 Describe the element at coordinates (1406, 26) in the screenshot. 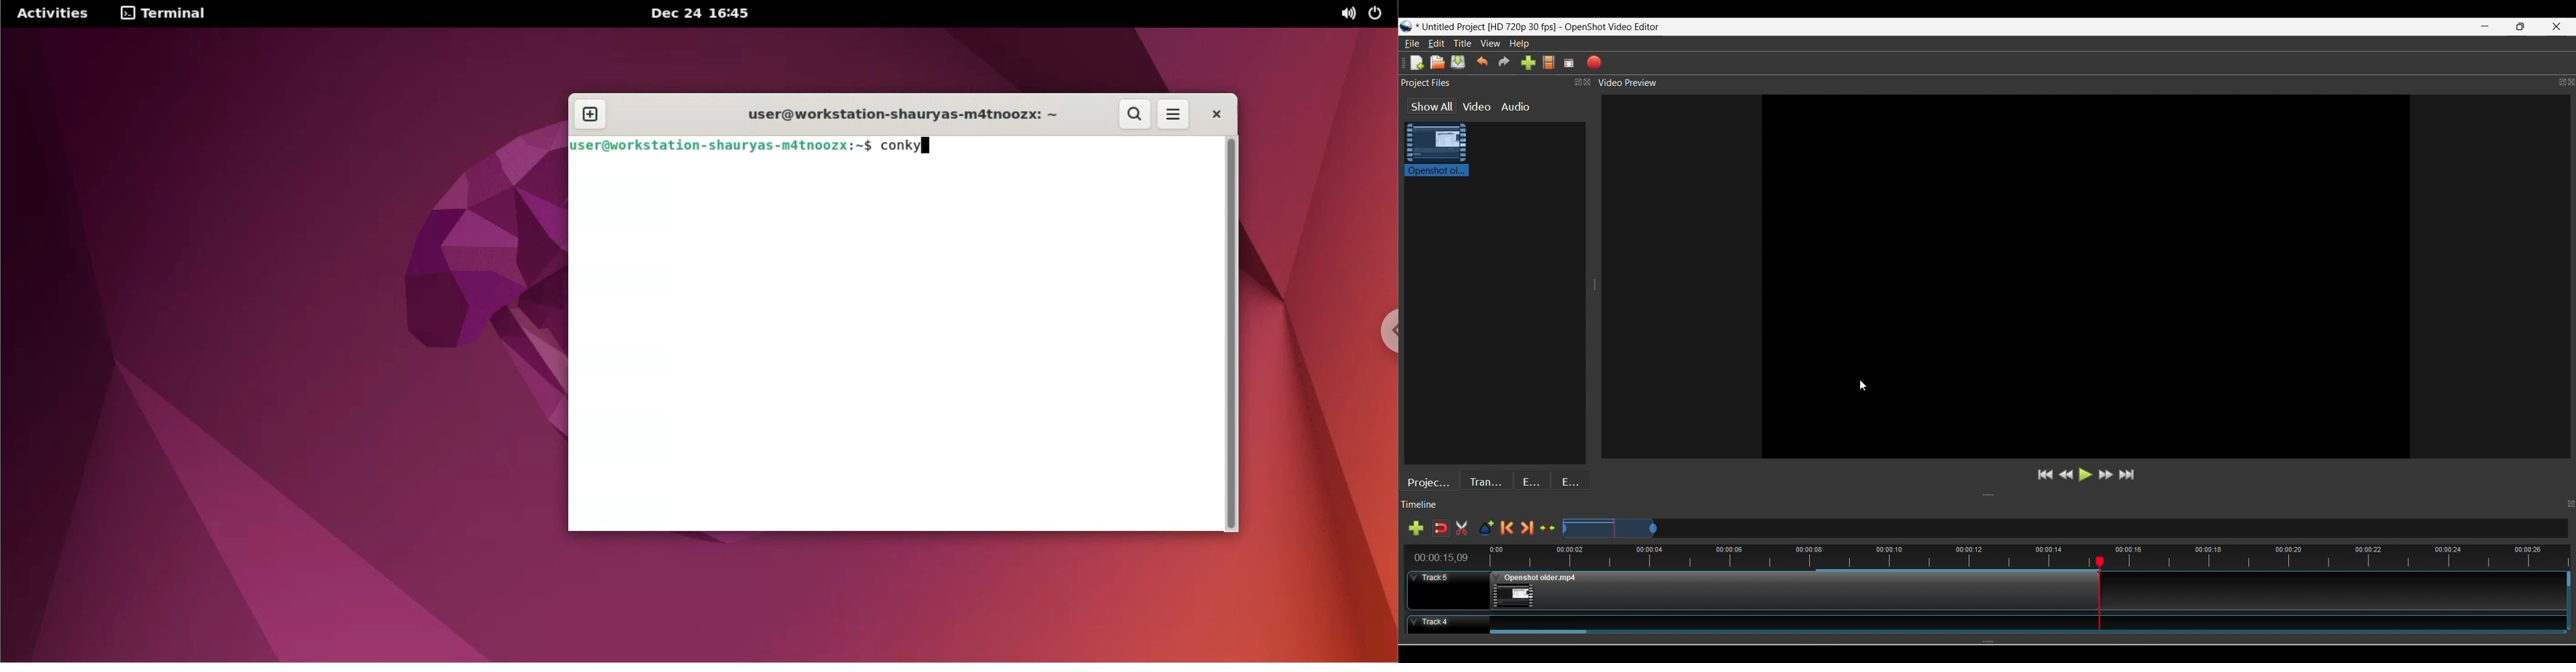

I see `Software logo` at that location.